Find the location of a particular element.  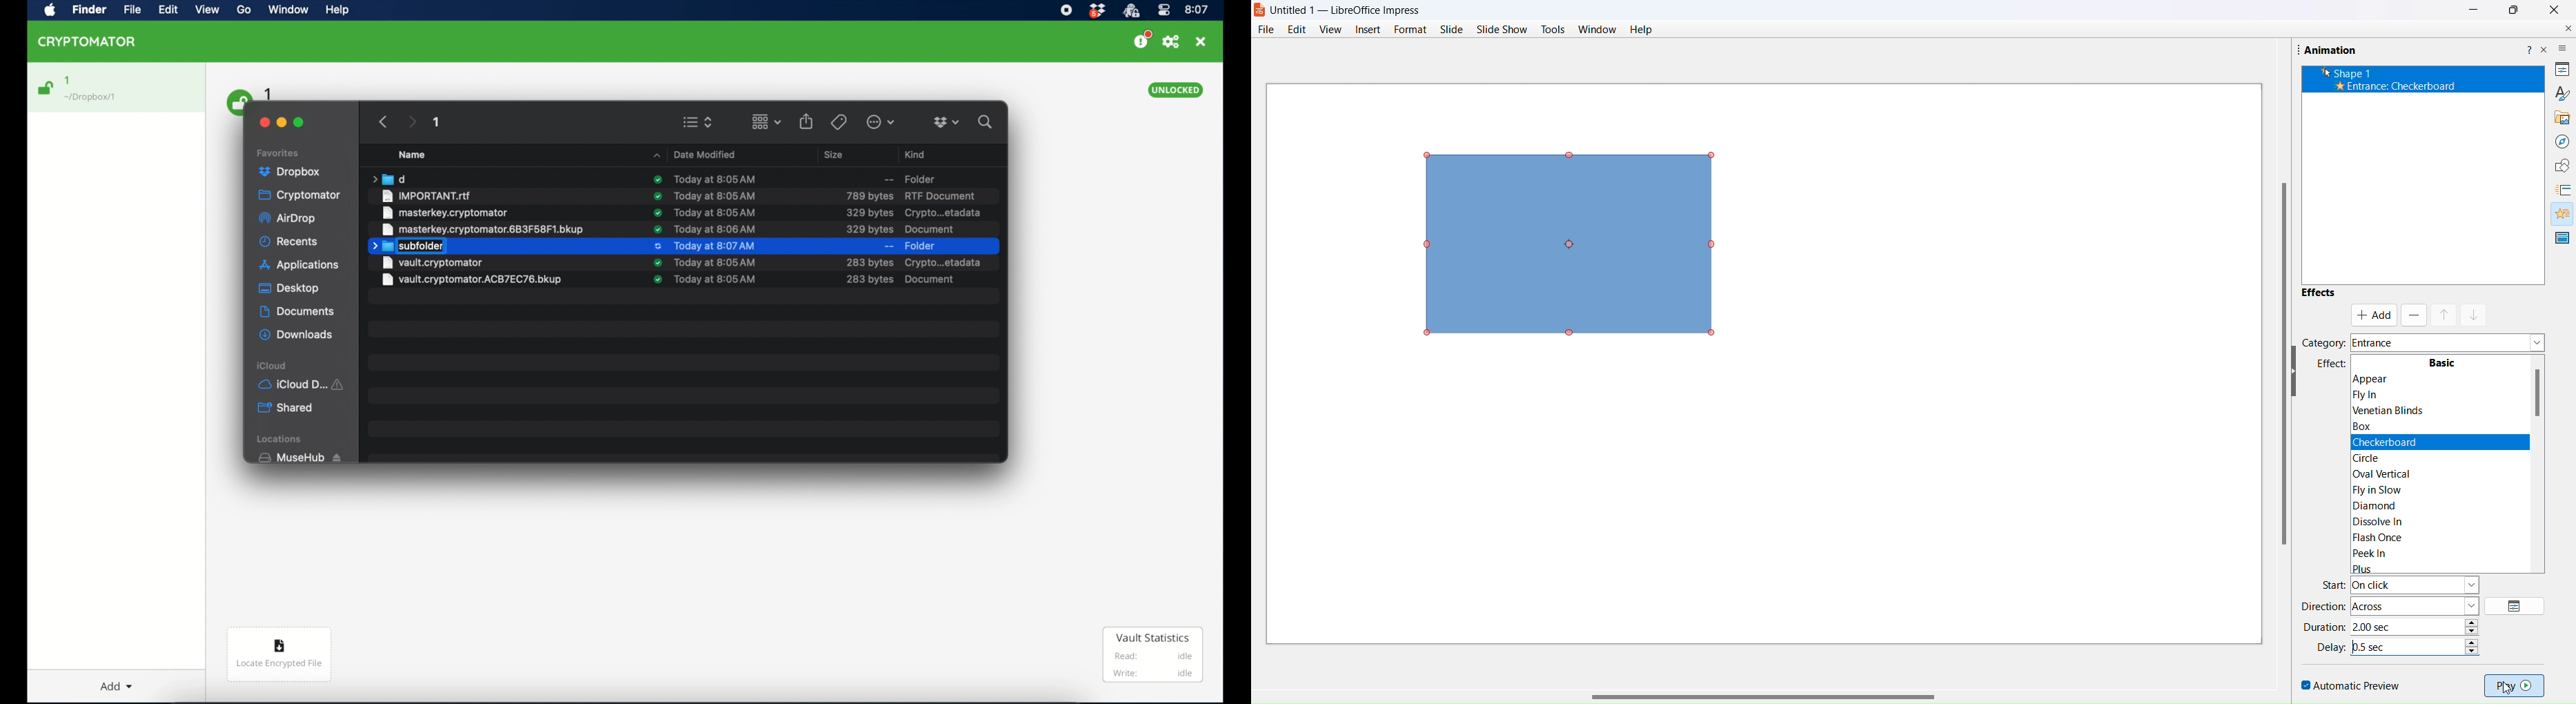

animation is located at coordinates (2559, 213).